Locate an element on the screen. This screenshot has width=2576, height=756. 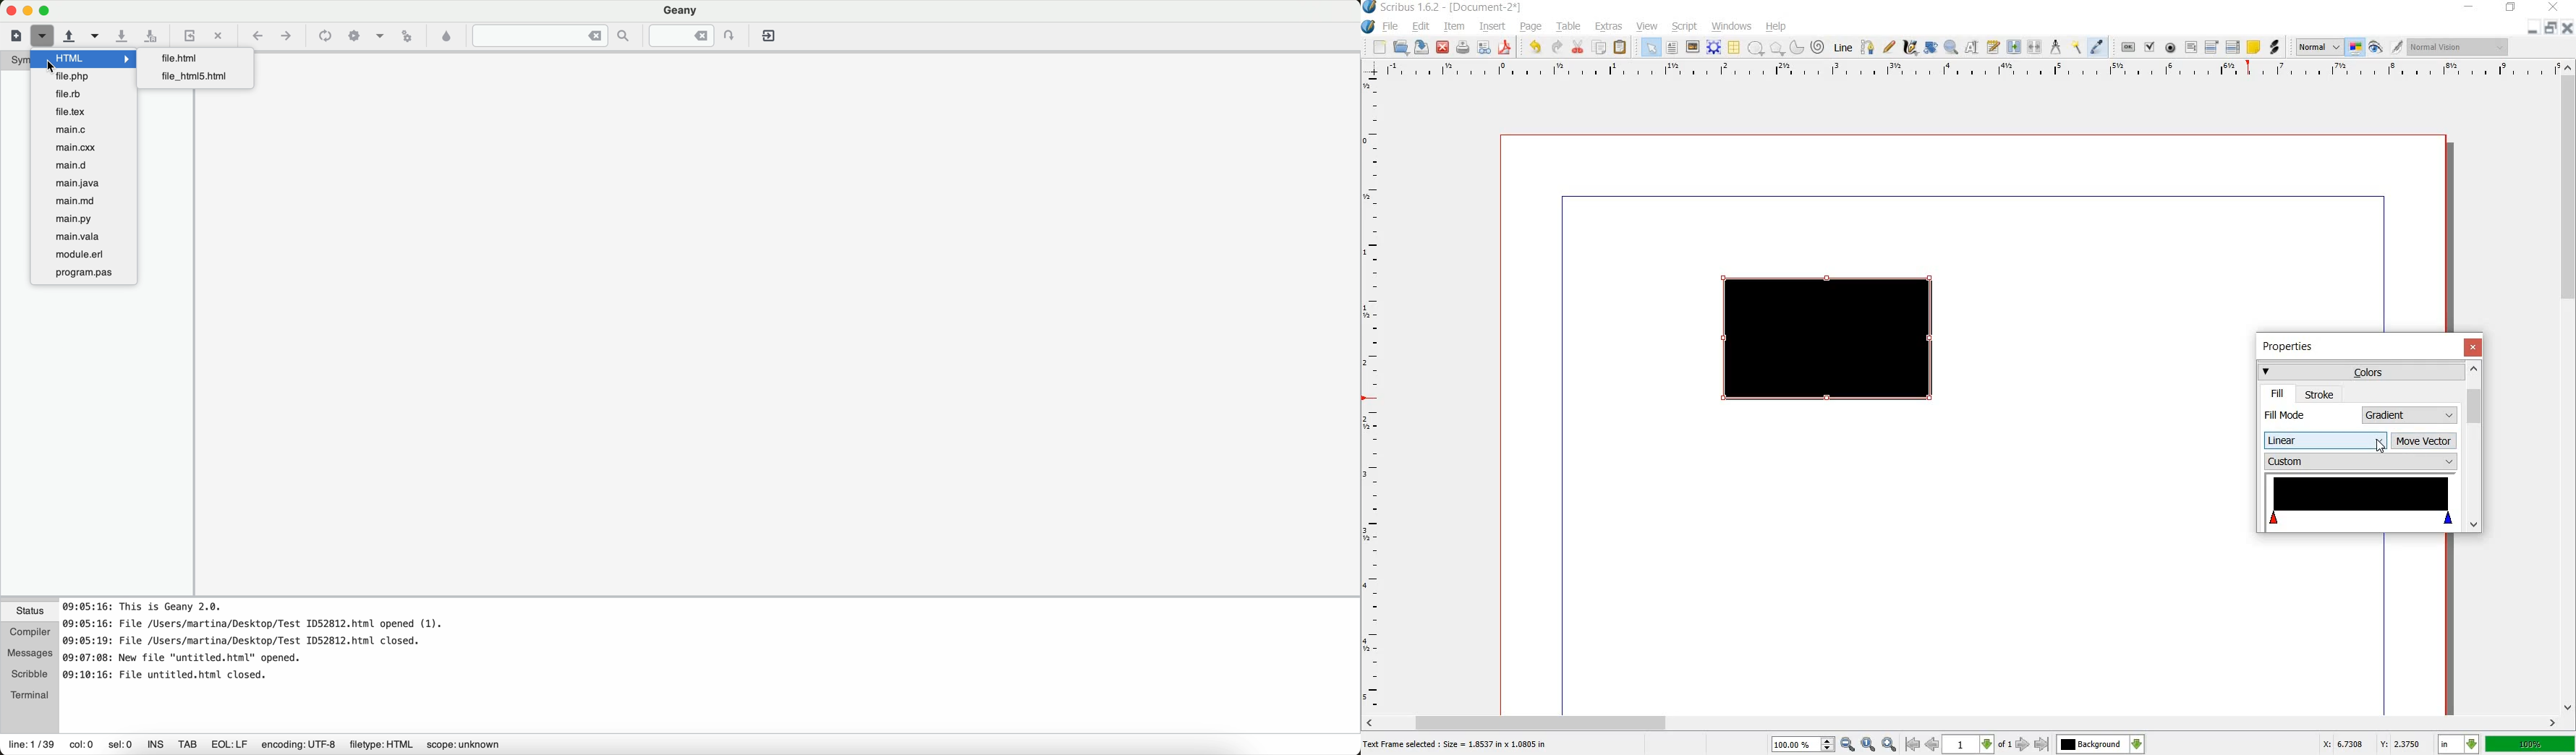
rotate item is located at coordinates (1931, 48).